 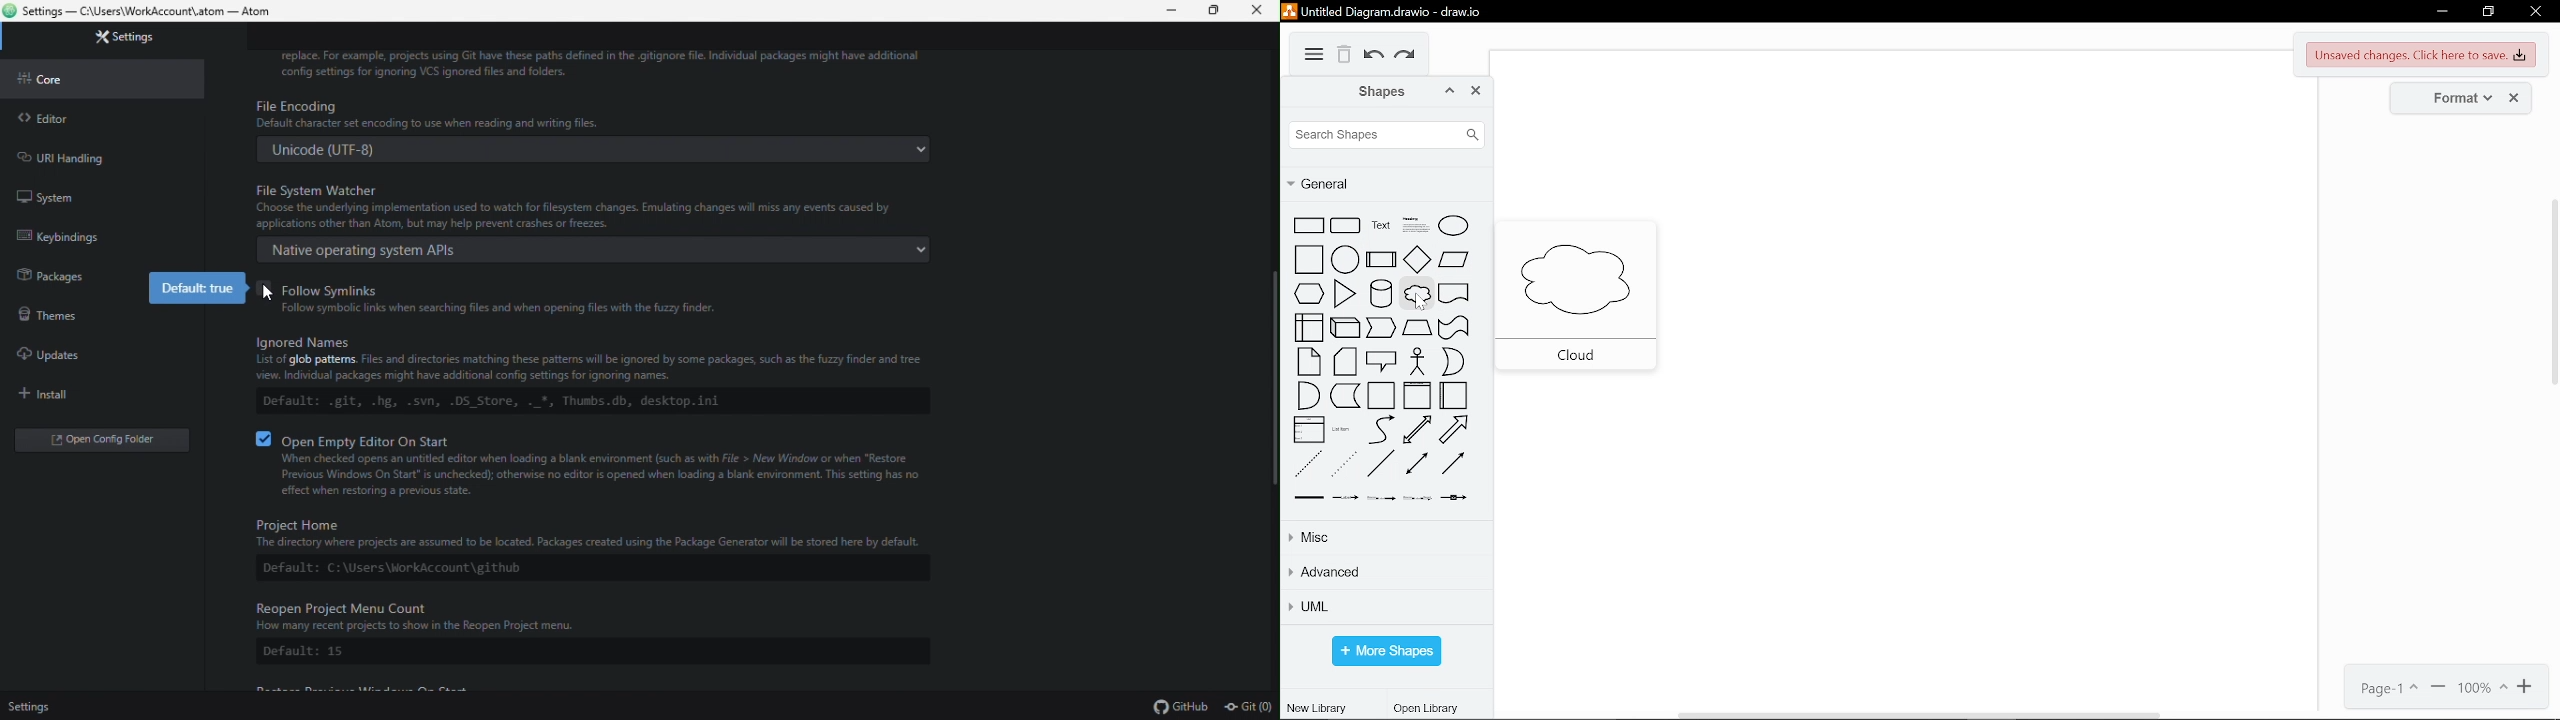 I want to click on Open configure editor, so click(x=107, y=442).